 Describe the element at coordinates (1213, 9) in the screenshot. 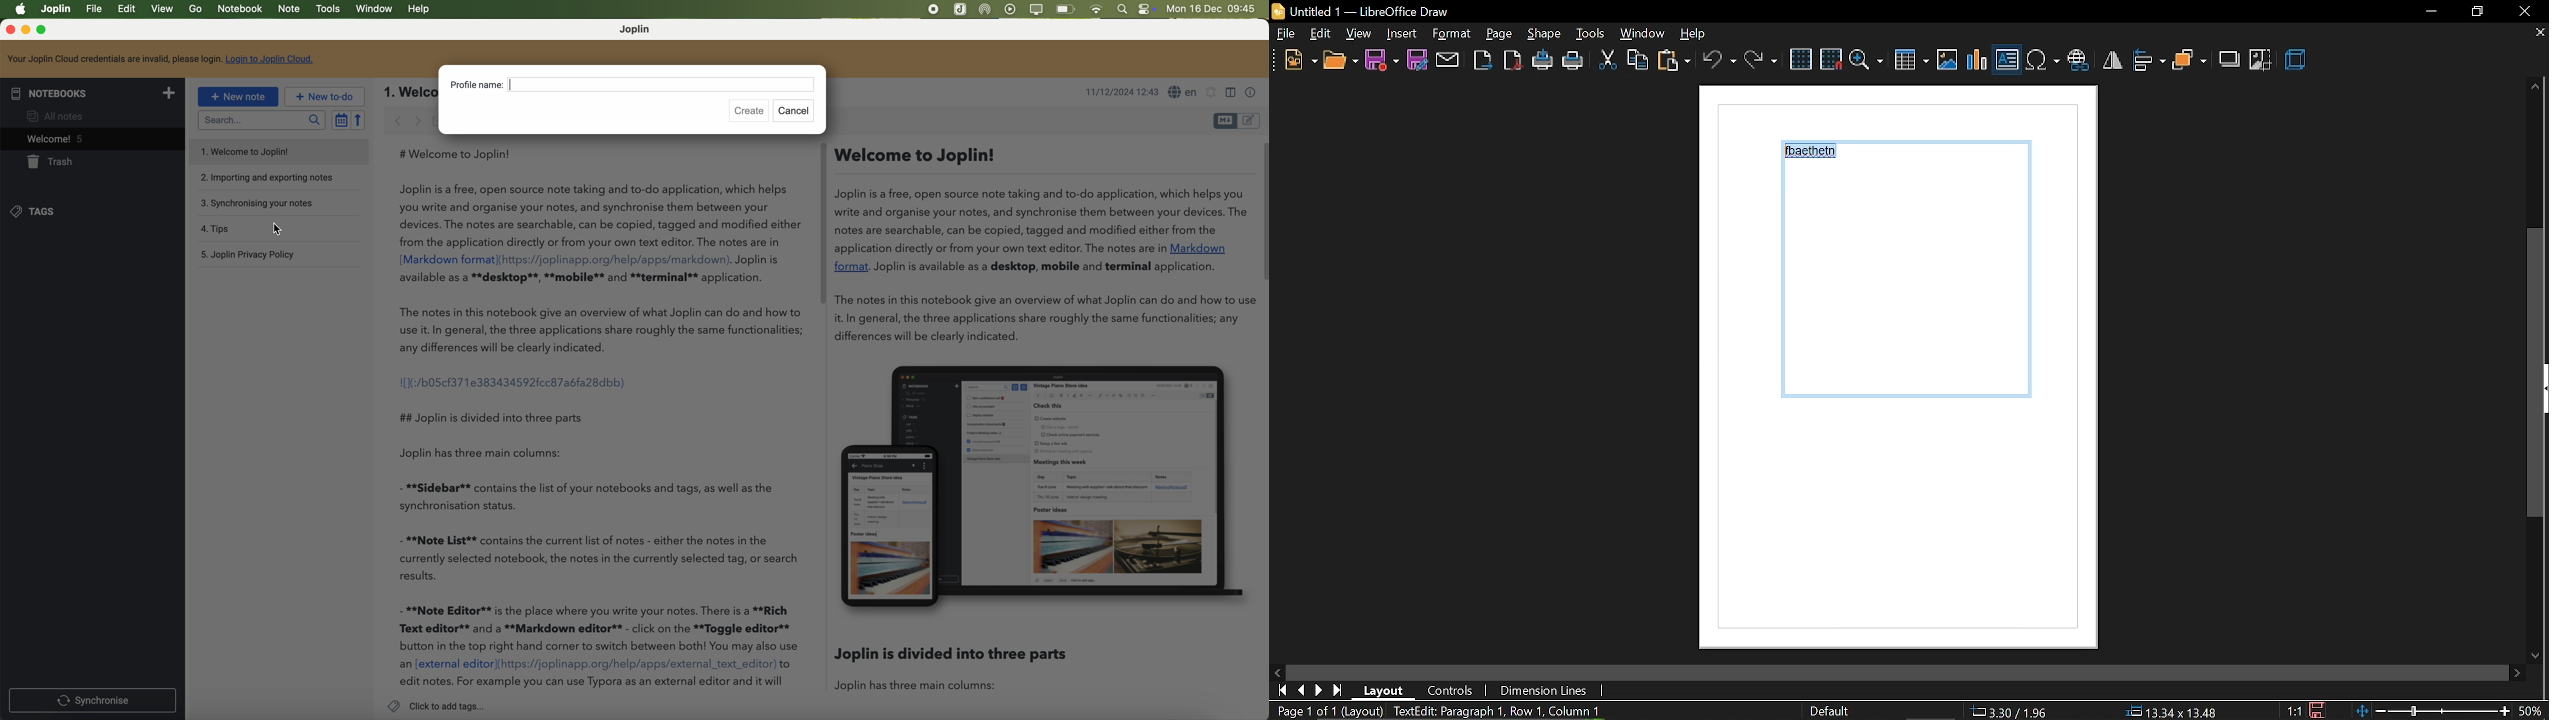

I see `Mon 16 Dec 09:45` at that location.